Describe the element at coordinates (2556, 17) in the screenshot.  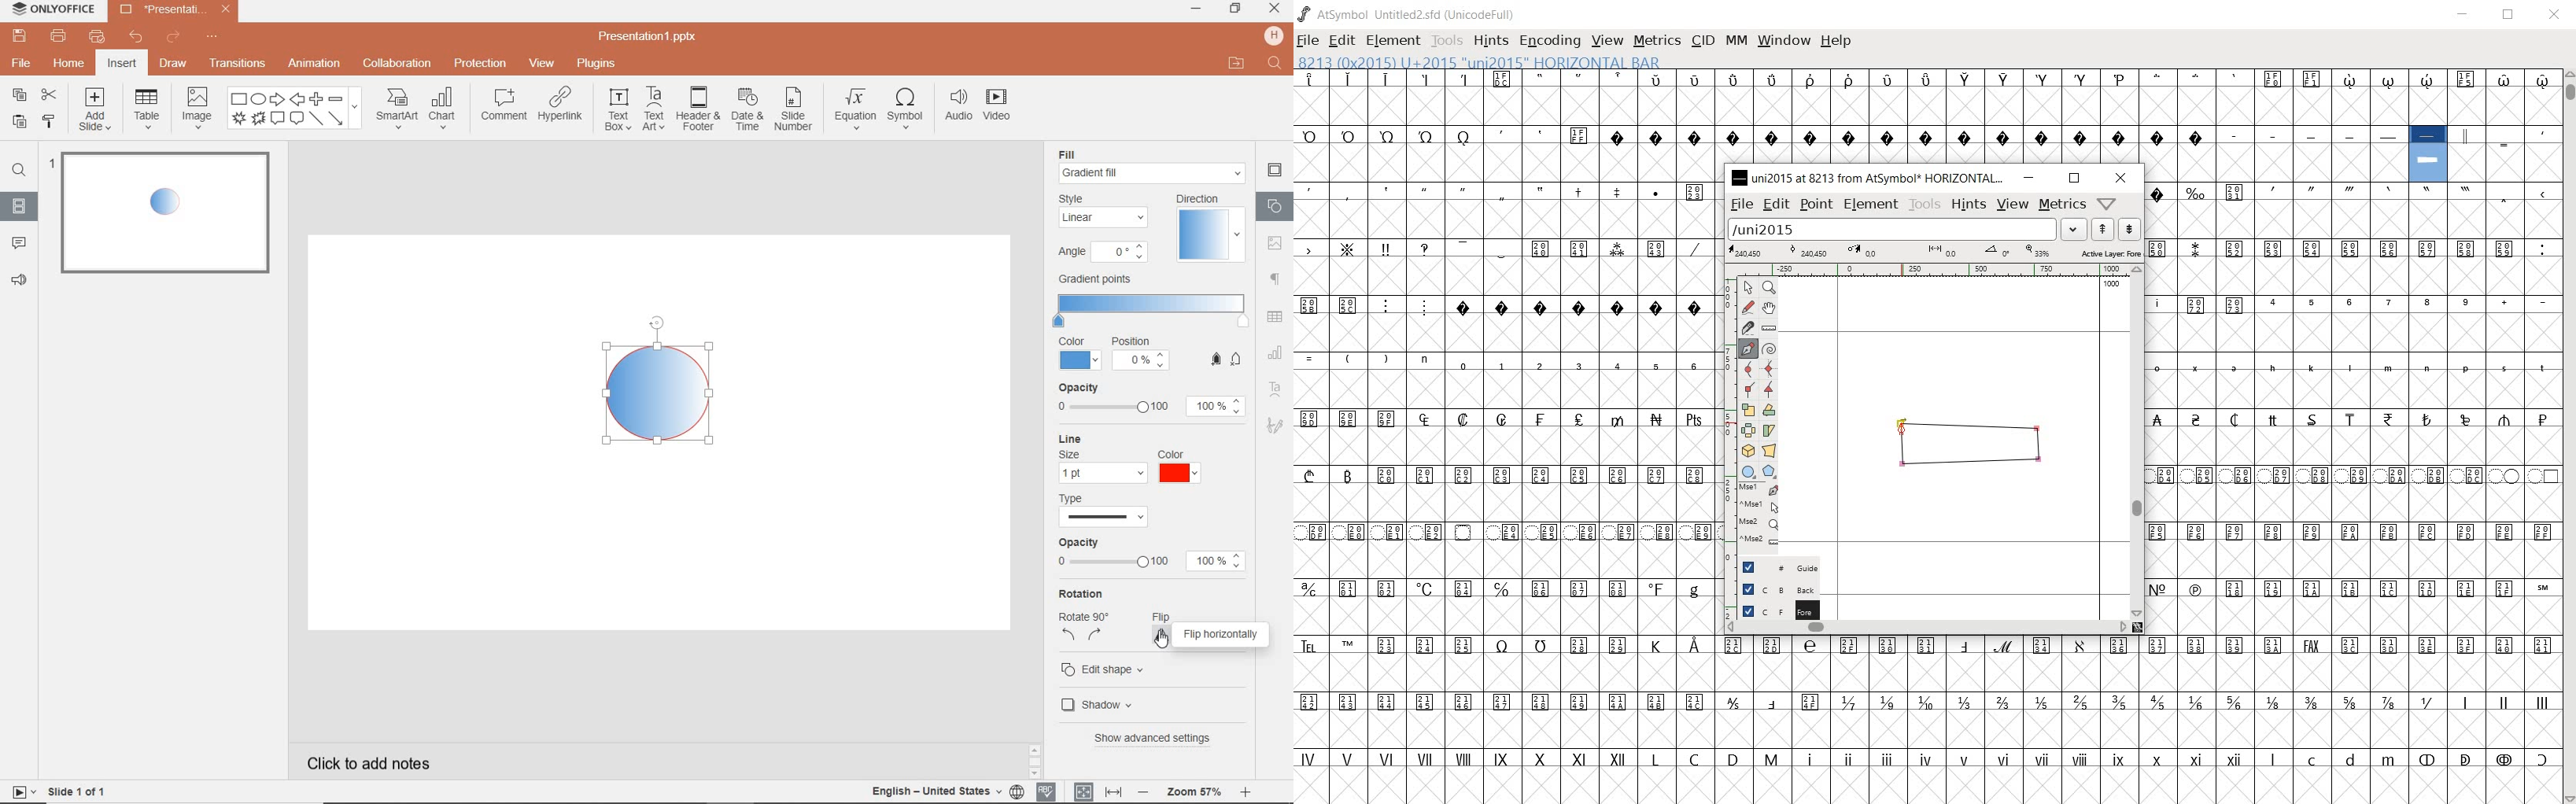
I see `CLOSE` at that location.